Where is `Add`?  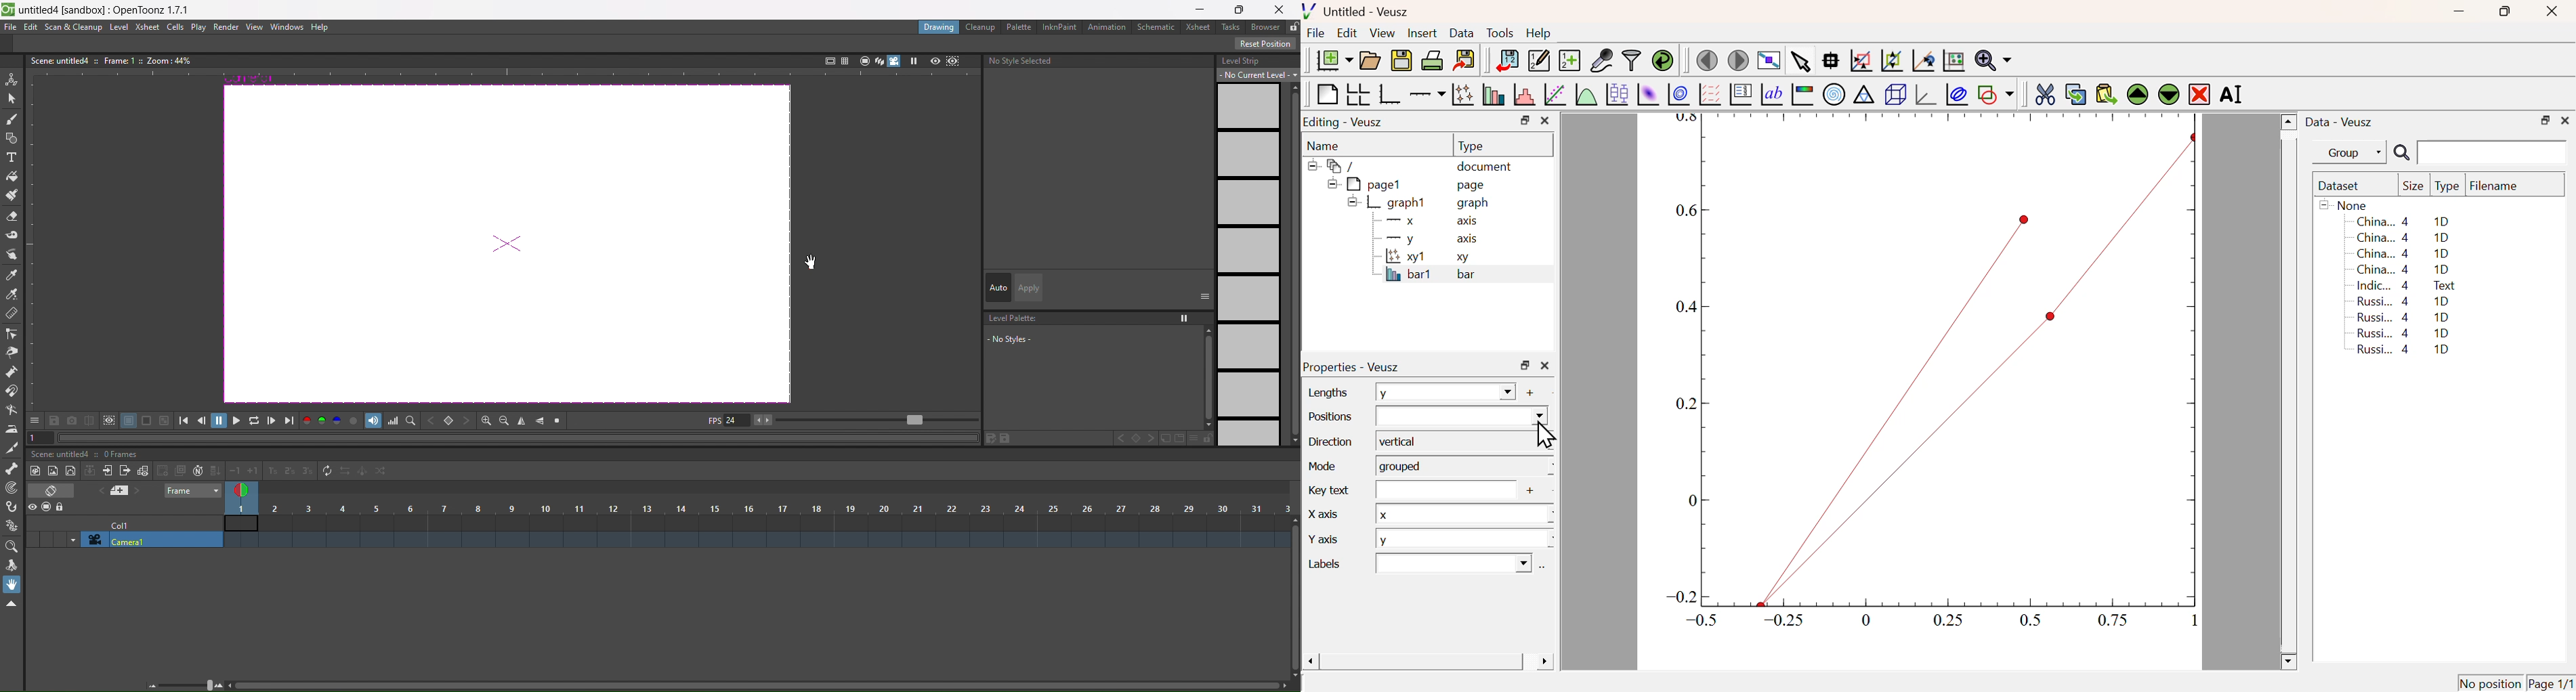 Add is located at coordinates (1530, 392).